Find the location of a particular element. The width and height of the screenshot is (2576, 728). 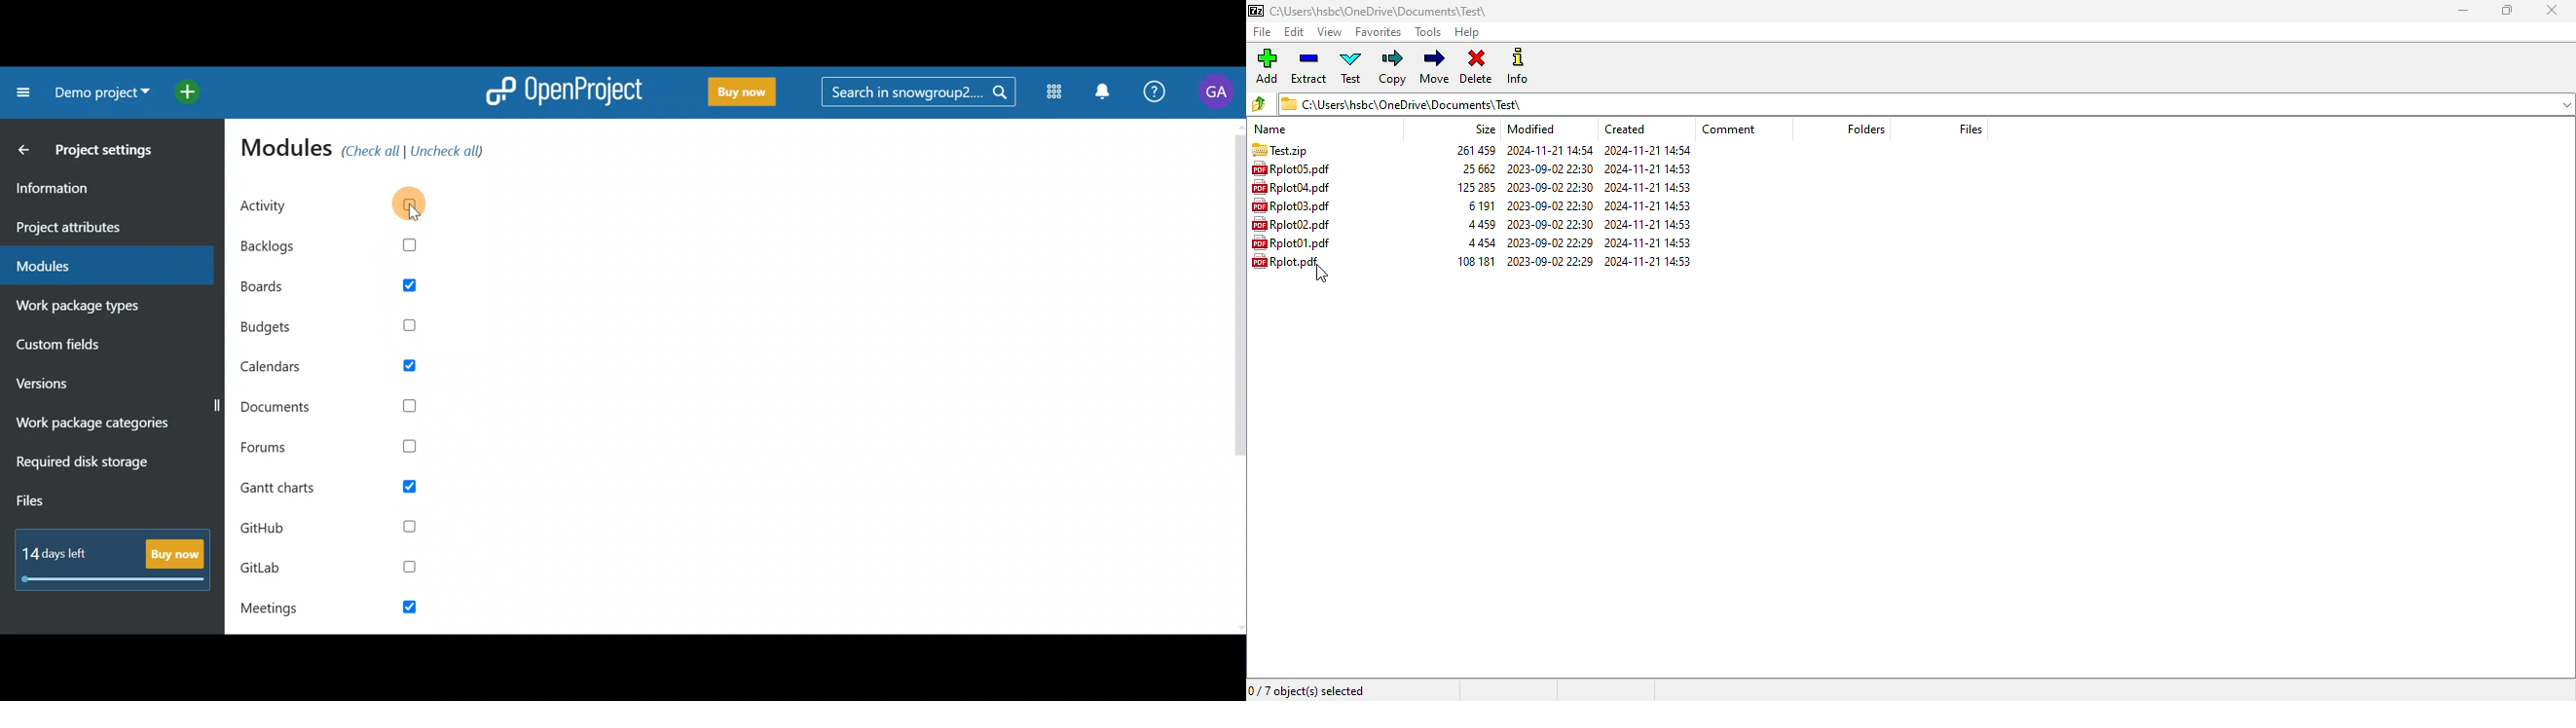

view is located at coordinates (1330, 32).